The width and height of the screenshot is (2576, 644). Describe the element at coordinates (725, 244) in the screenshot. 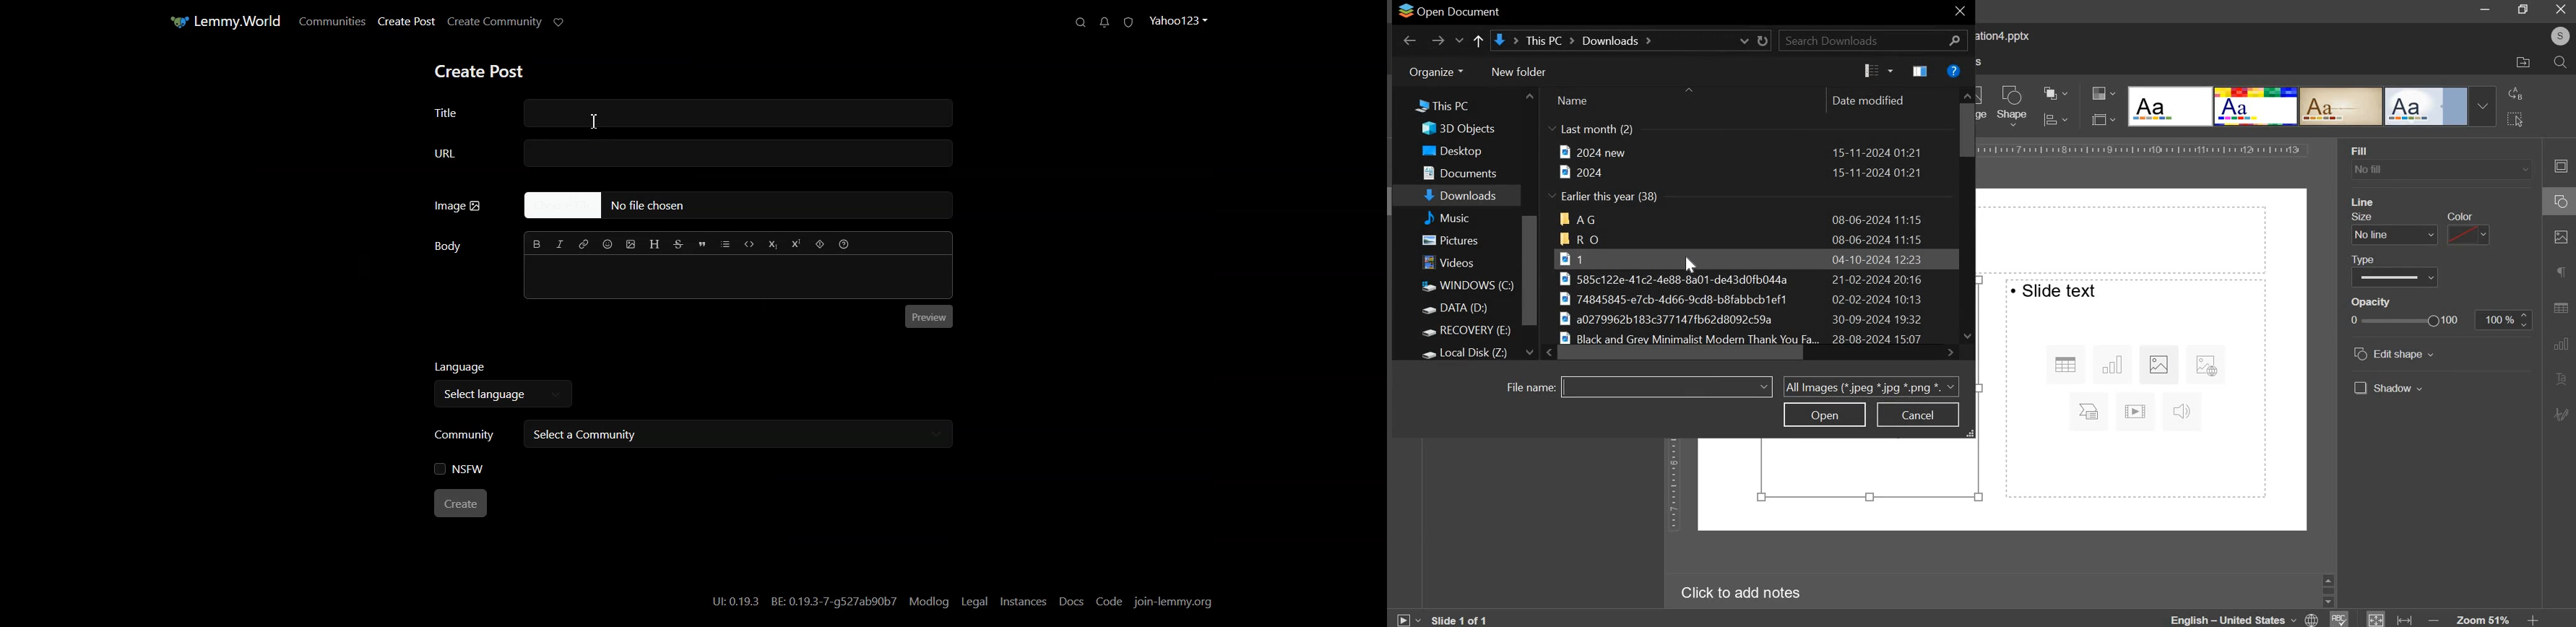

I see `List` at that location.